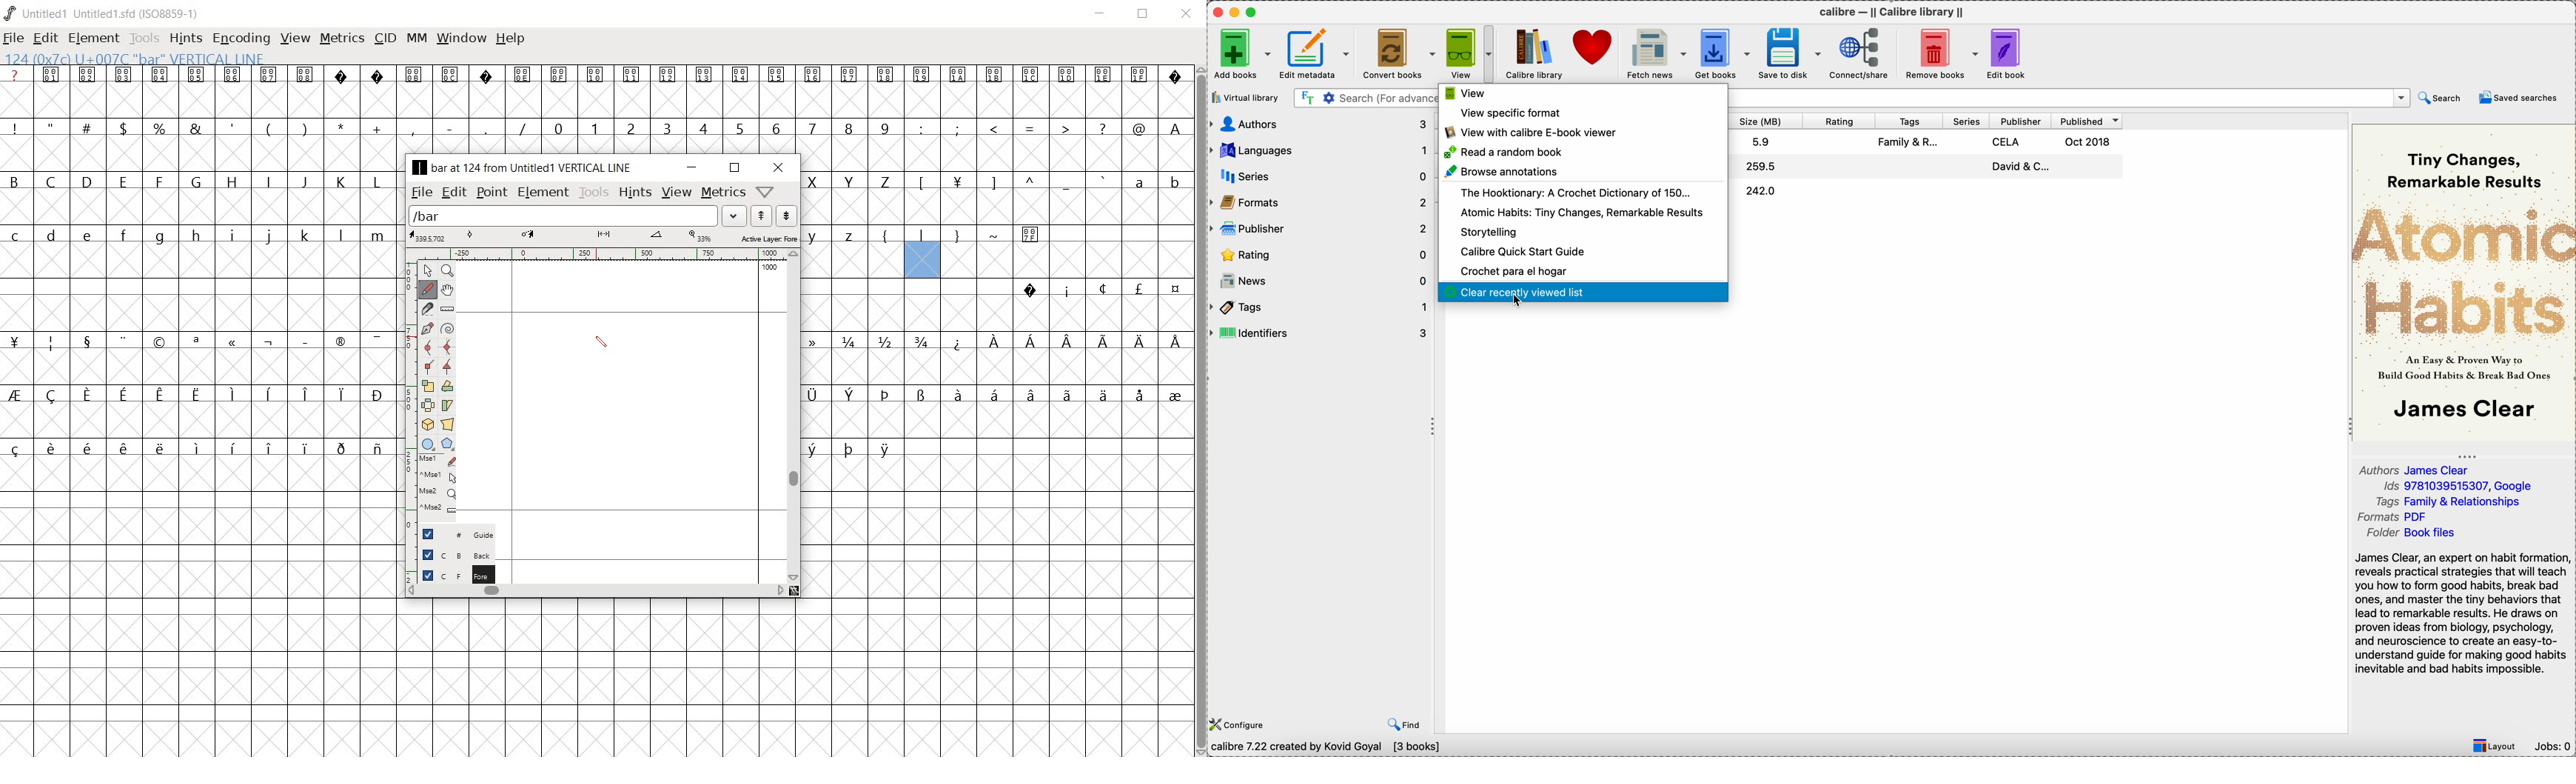 Image resolution: width=2576 pixels, height=784 pixels. Describe the element at coordinates (1583, 294) in the screenshot. I see `click on clear recently viewed list` at that location.